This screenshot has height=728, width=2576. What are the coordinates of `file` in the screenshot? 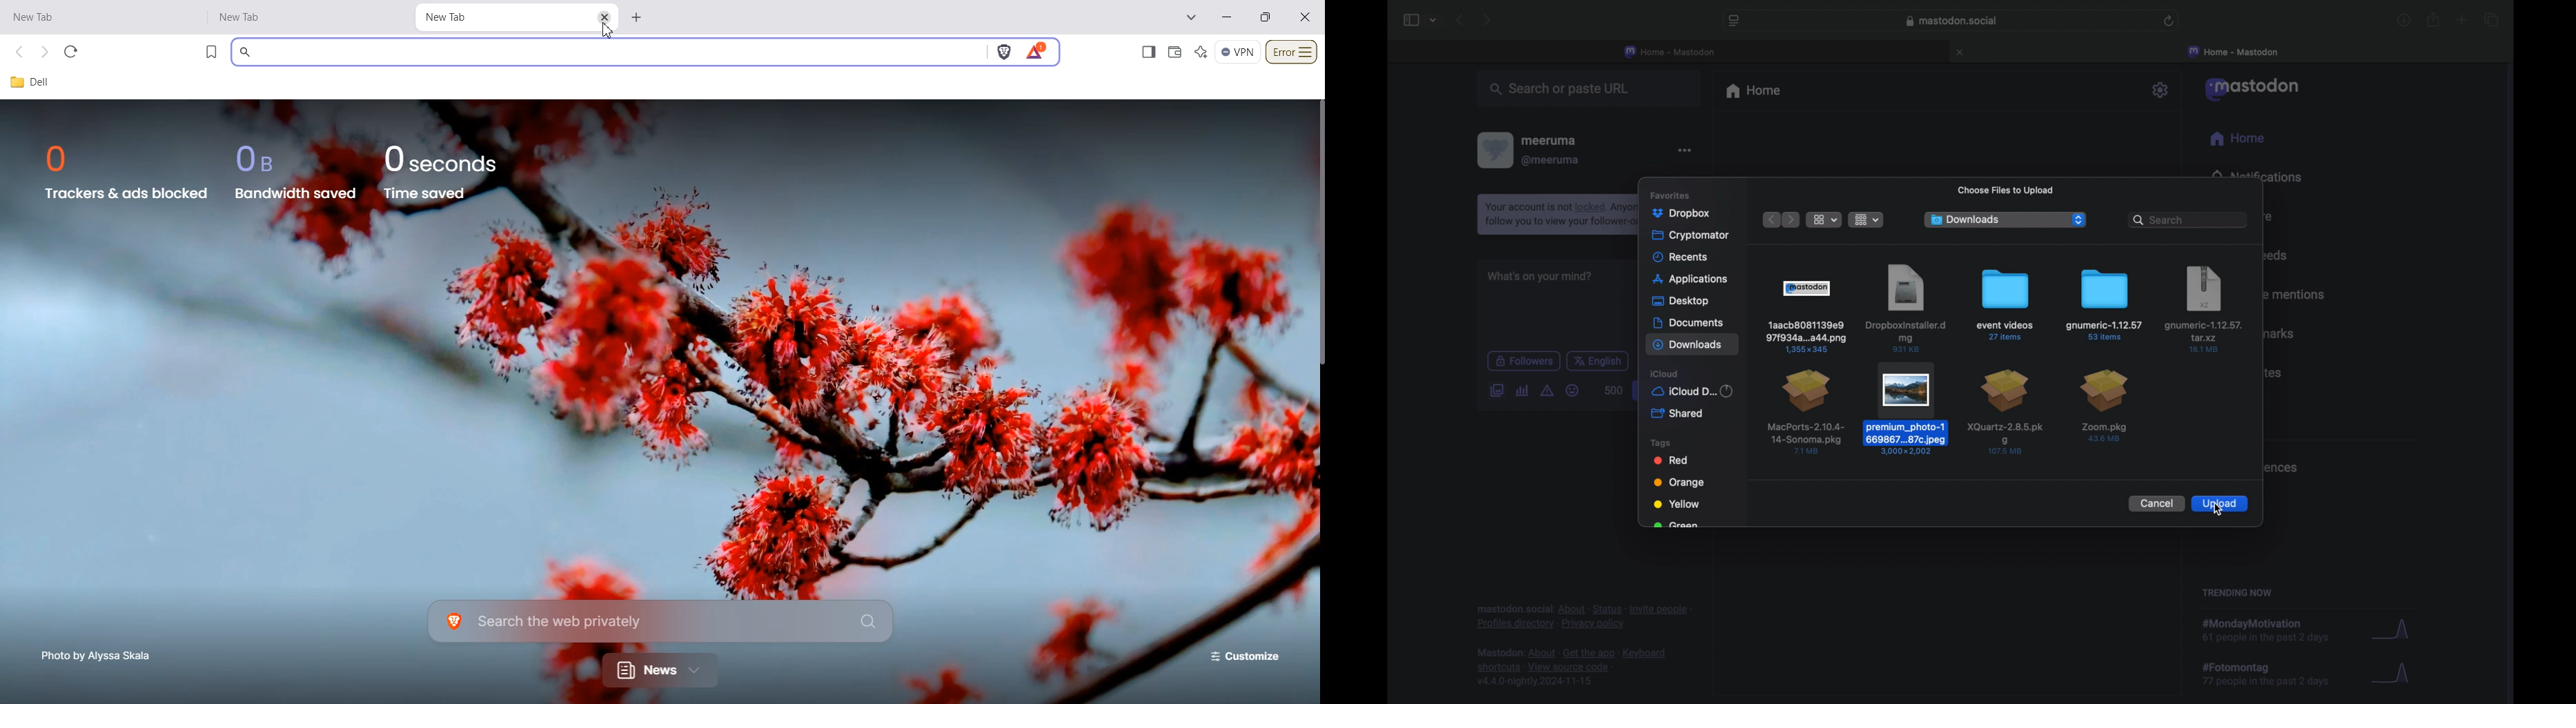 It's located at (1908, 308).